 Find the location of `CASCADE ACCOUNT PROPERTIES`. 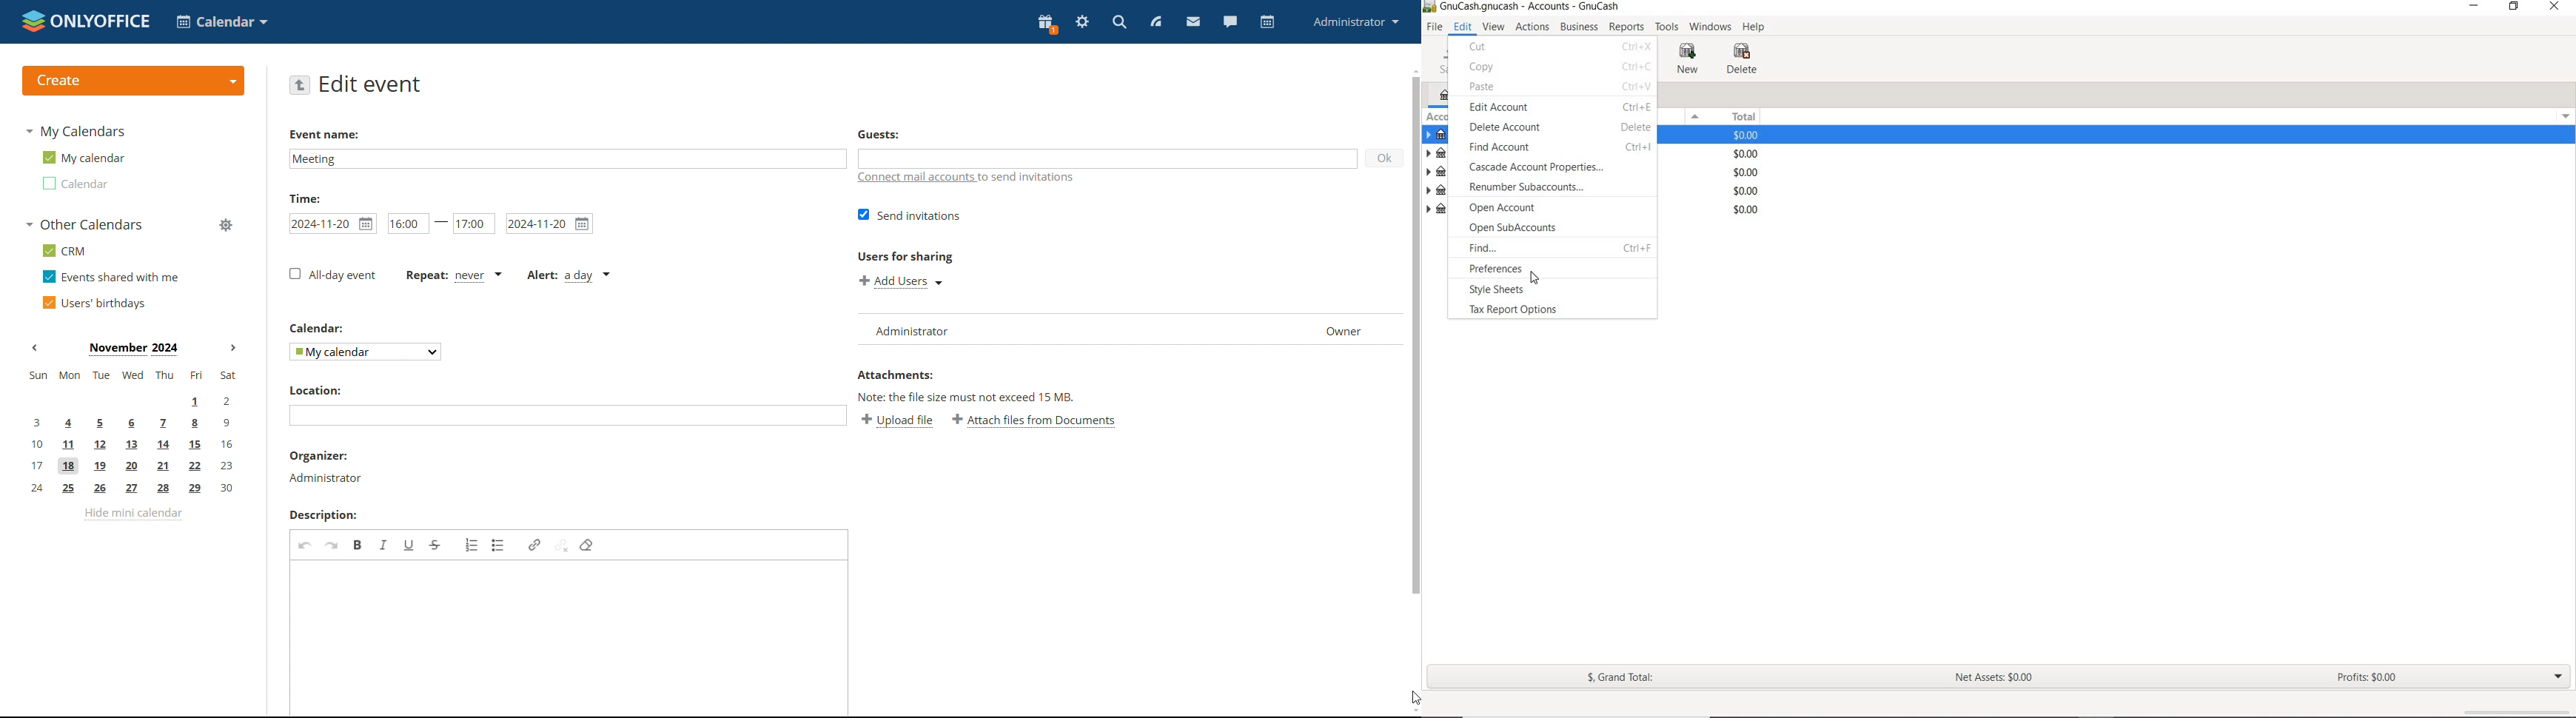

CASCADE ACCOUNT PROPERTIES is located at coordinates (1557, 166).